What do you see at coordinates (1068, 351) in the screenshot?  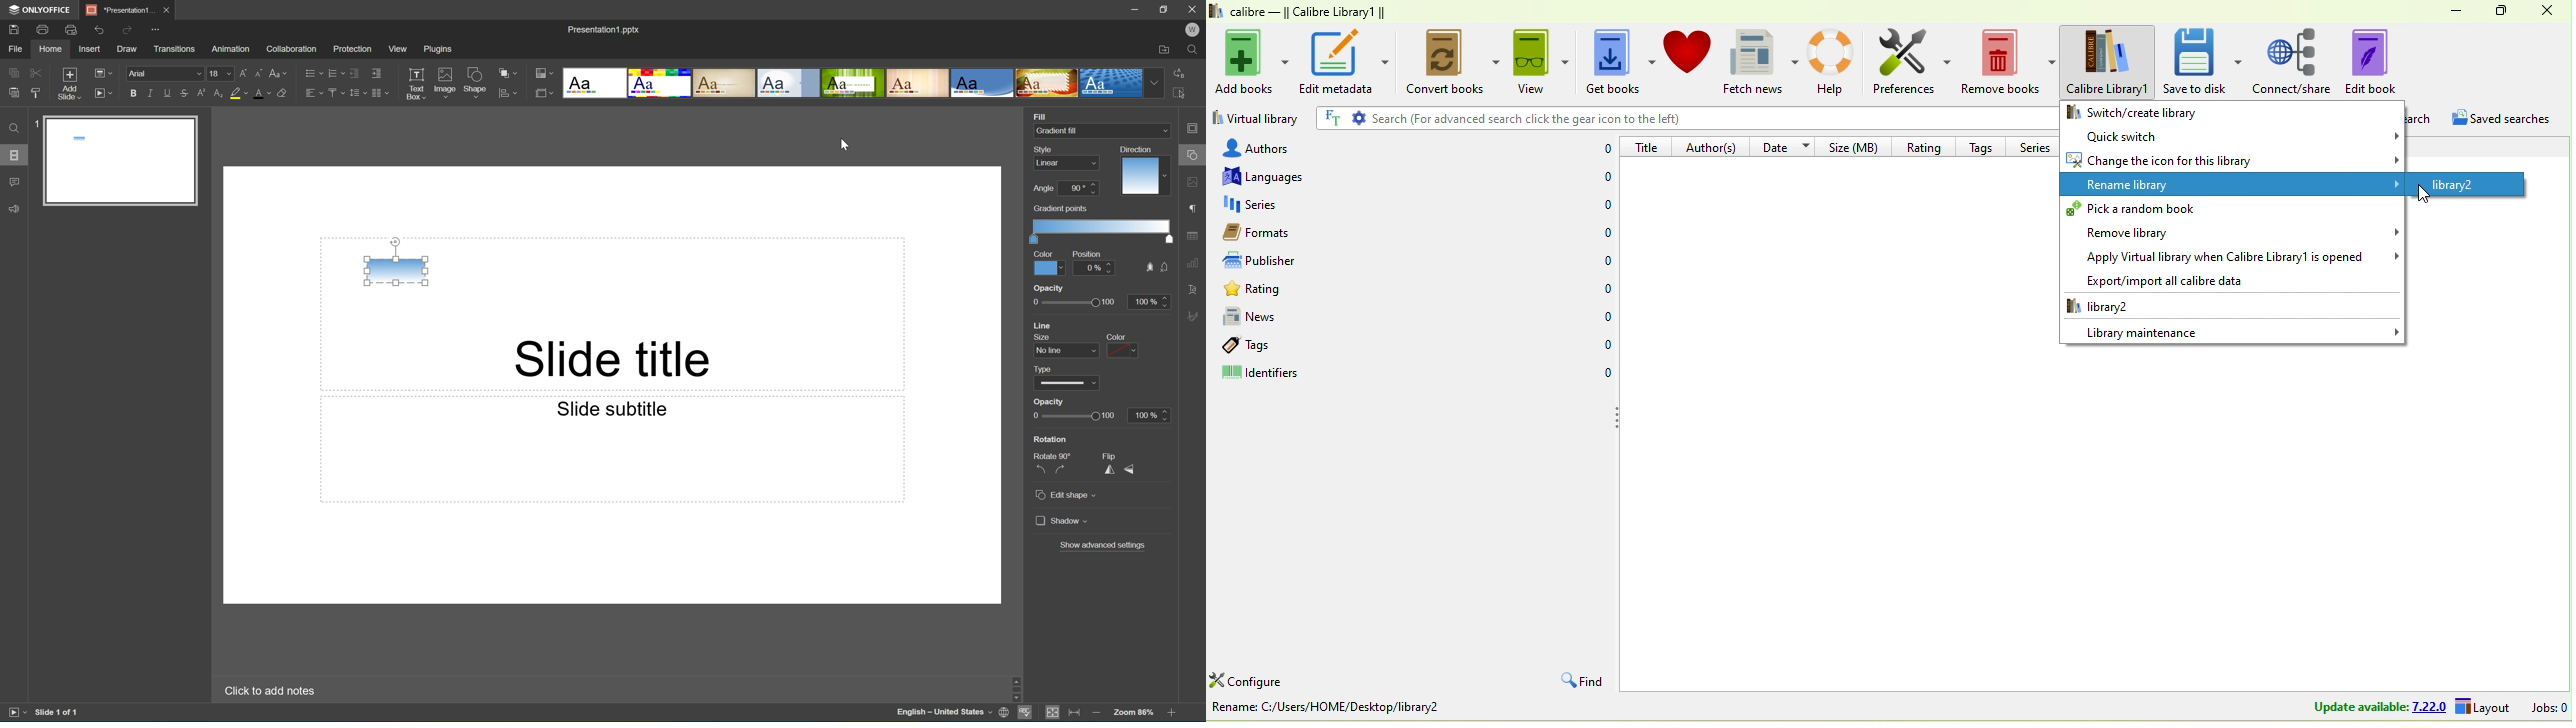 I see `line size dropdown` at bounding box center [1068, 351].